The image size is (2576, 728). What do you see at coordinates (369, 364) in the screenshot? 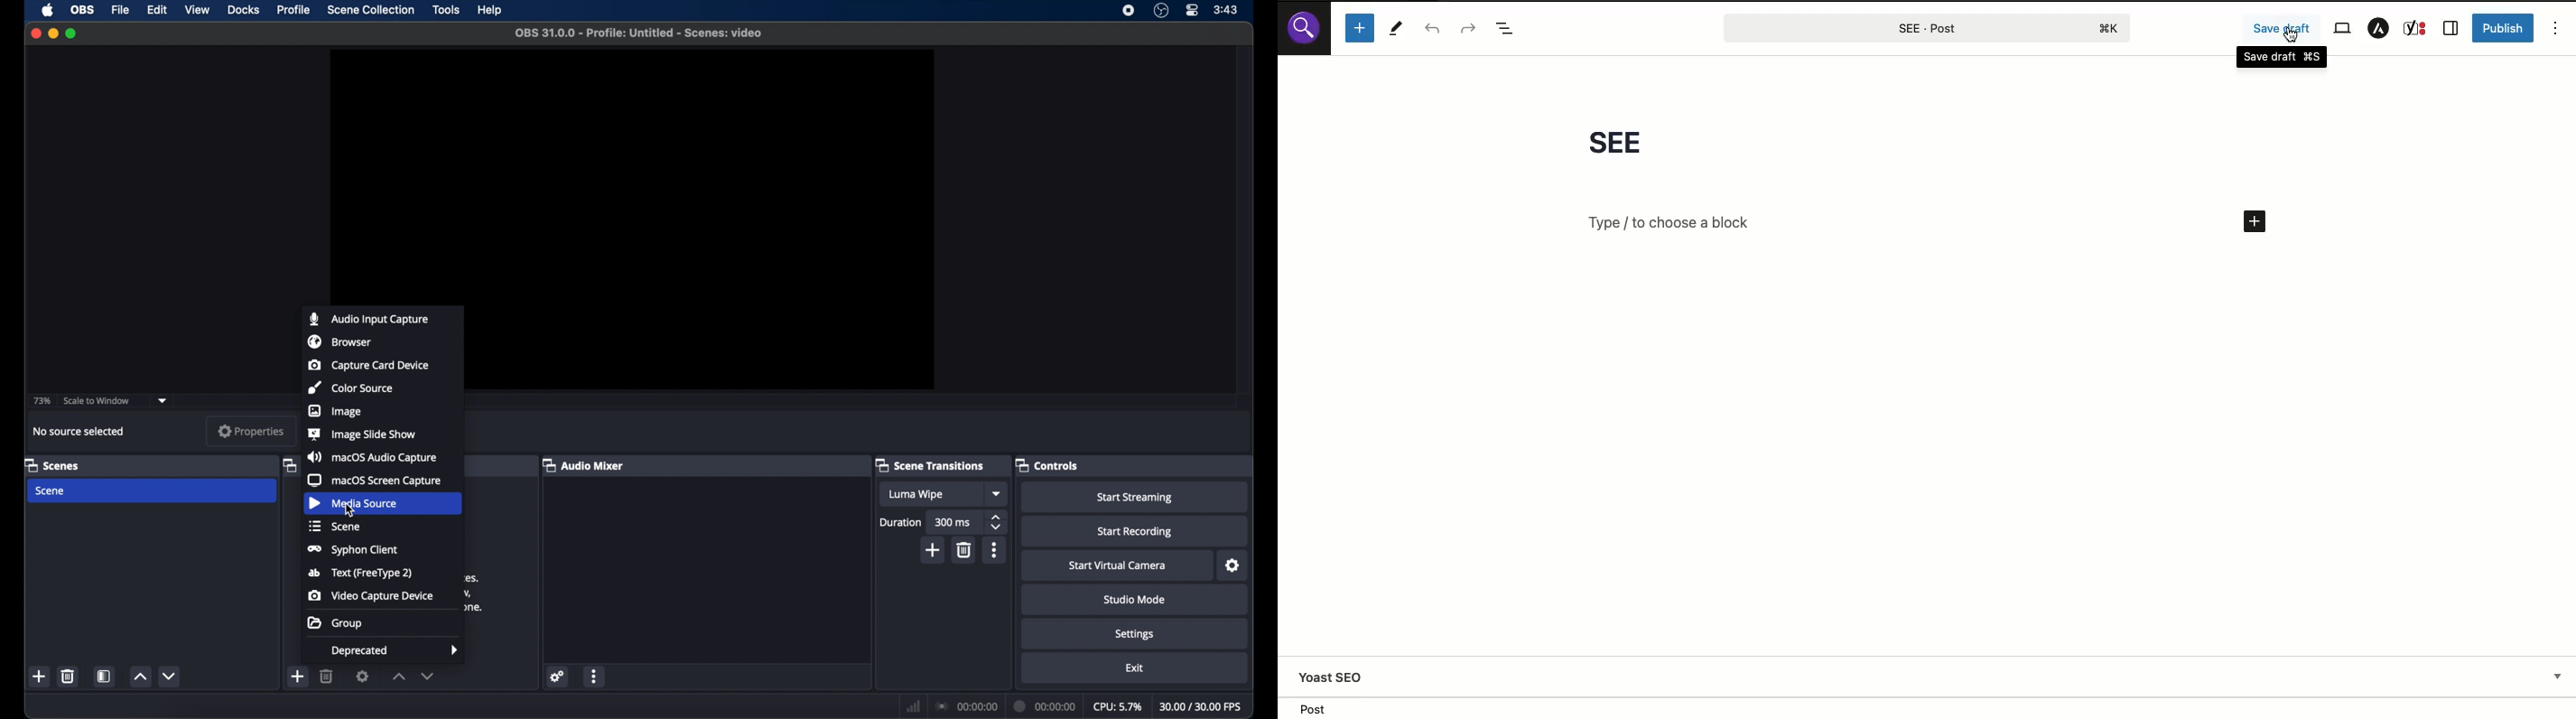
I see `capture card device` at bounding box center [369, 364].